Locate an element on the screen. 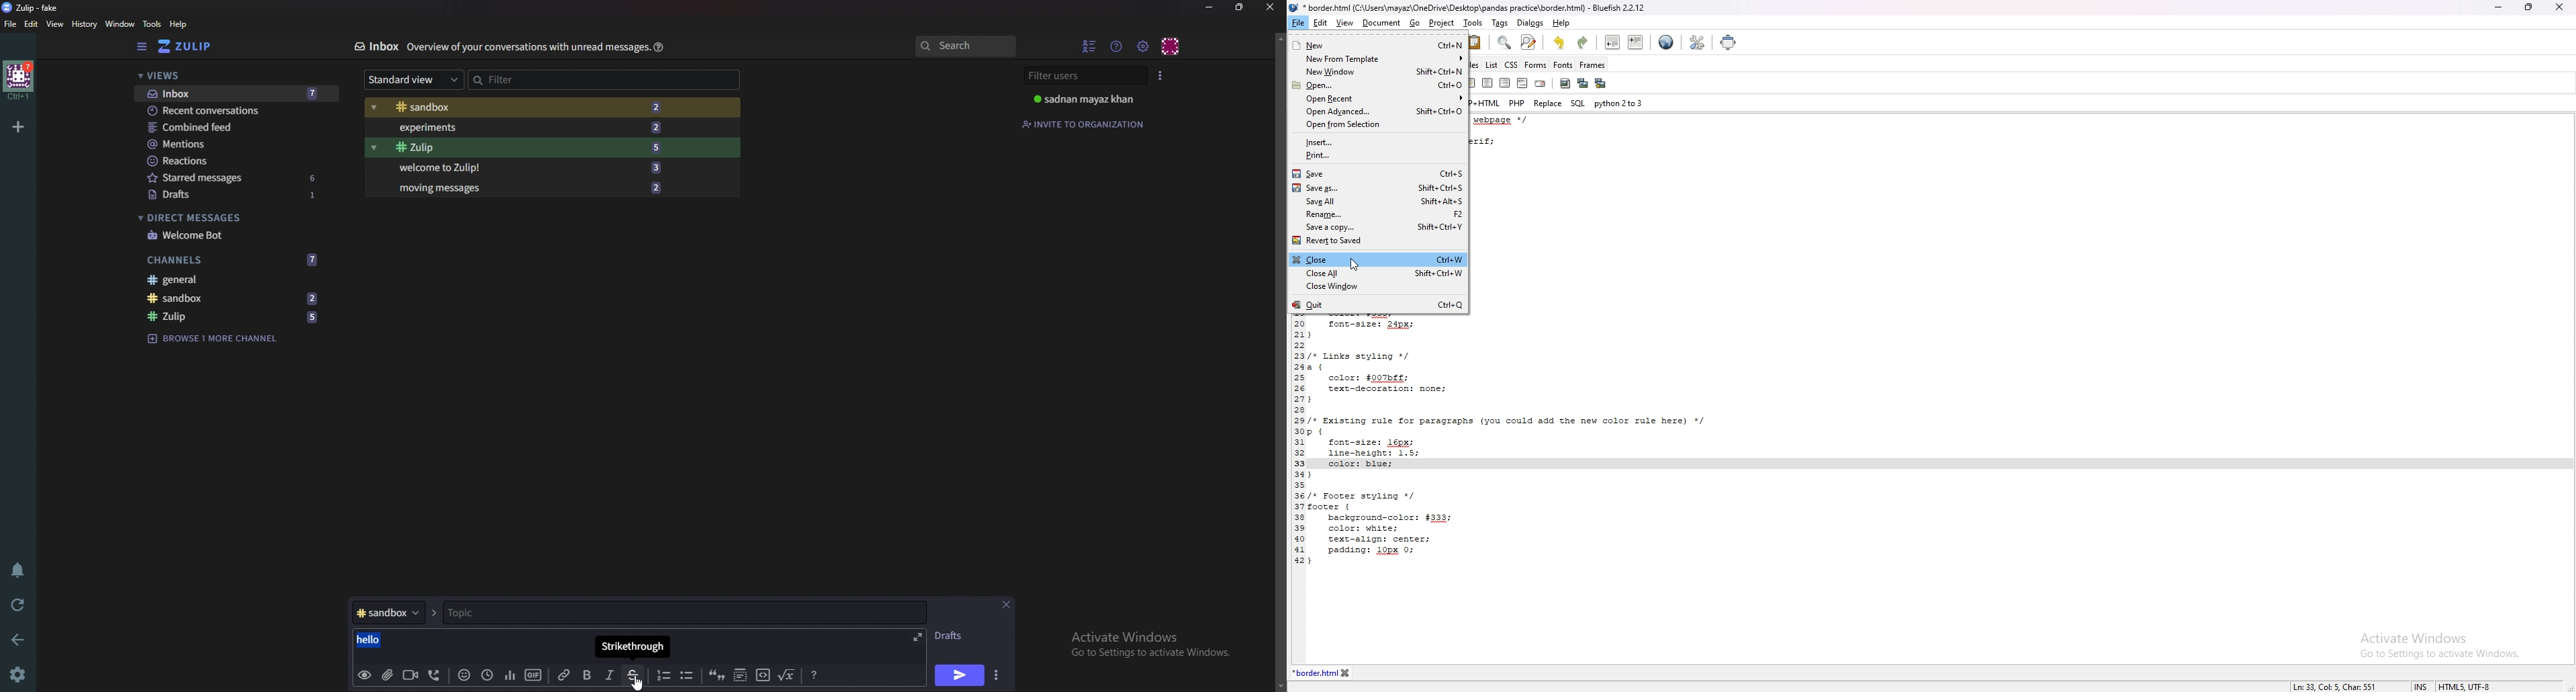  Recent conversations is located at coordinates (241, 111).